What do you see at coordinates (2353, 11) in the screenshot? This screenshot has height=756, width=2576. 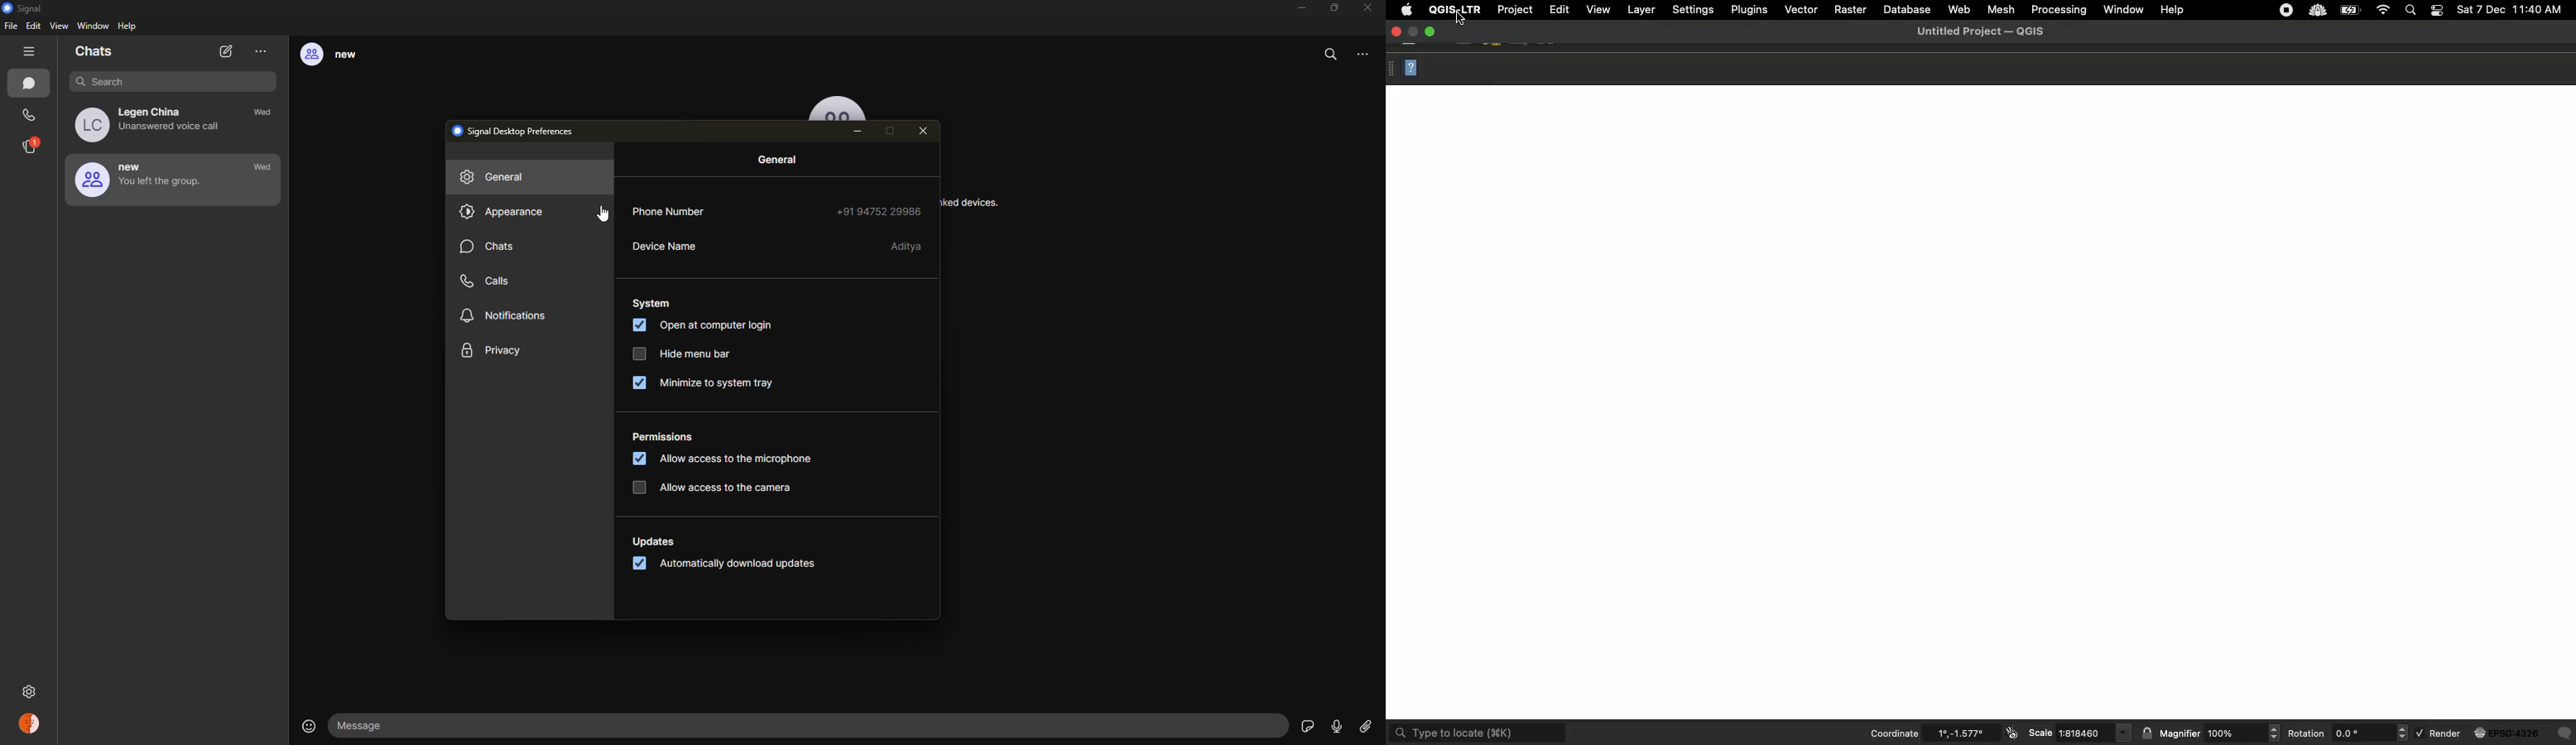 I see `Charge` at bounding box center [2353, 11].